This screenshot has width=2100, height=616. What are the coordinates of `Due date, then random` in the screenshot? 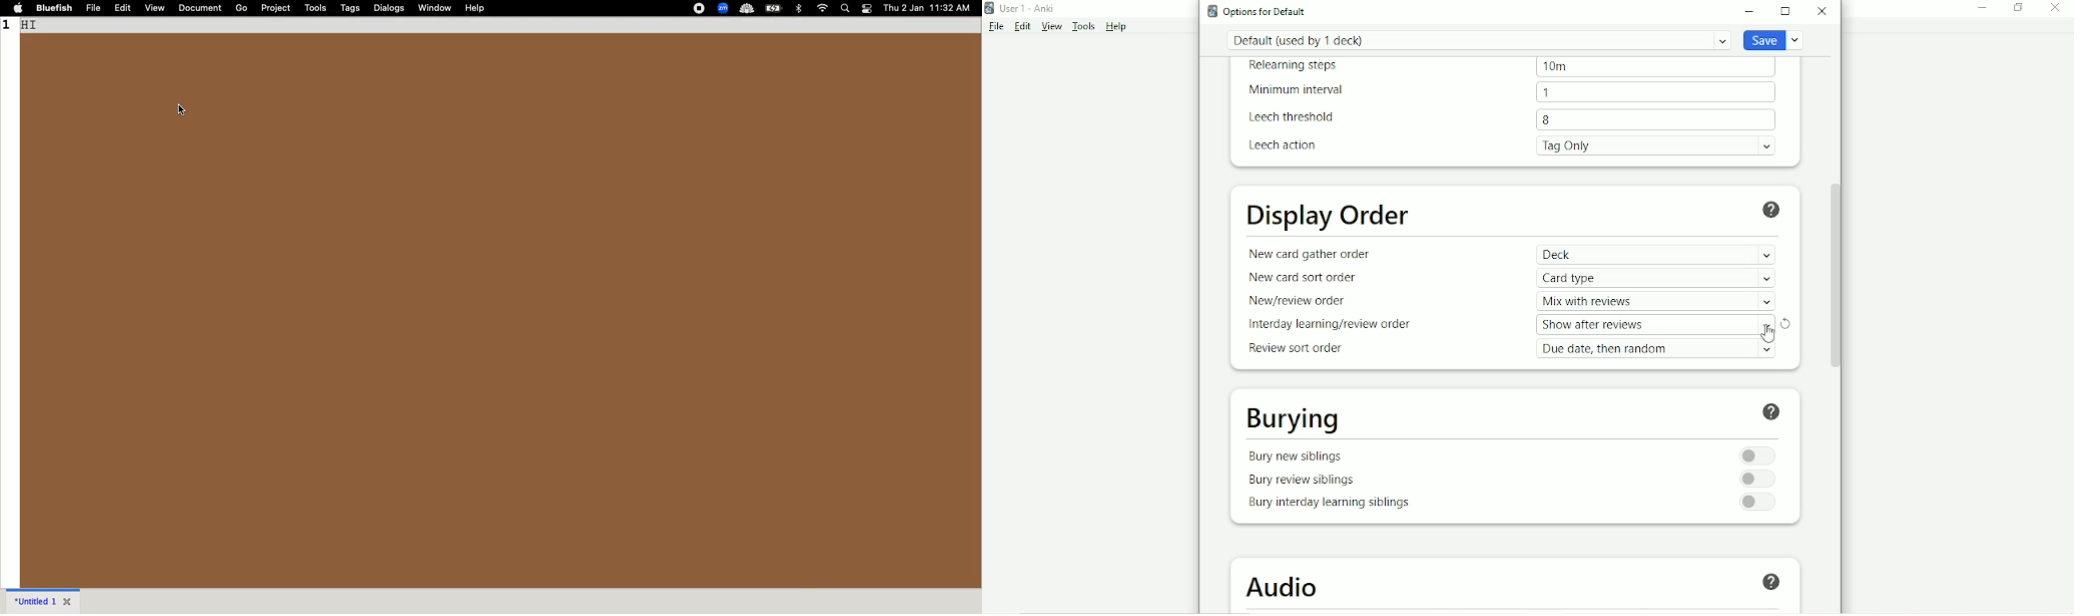 It's located at (1657, 348).